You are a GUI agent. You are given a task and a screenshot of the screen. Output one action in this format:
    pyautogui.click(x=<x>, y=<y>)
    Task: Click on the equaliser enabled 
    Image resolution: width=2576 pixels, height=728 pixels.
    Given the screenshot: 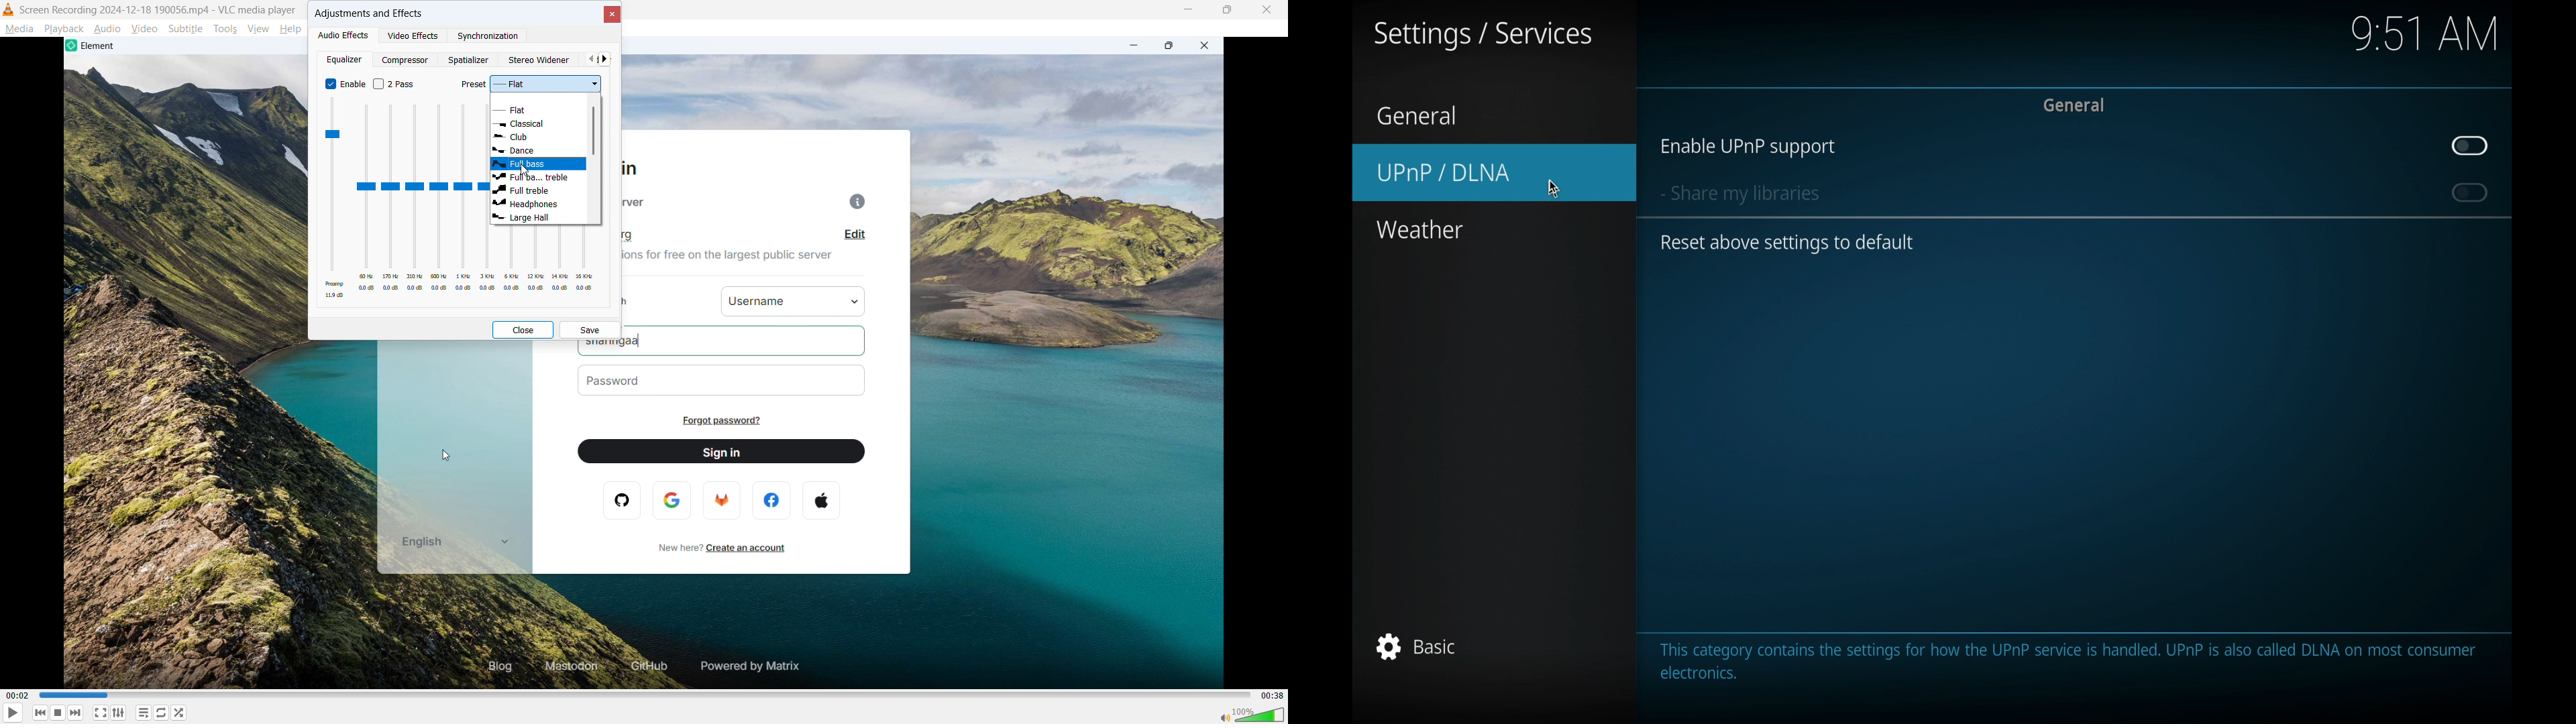 What is the action you would take?
    pyautogui.click(x=345, y=84)
    